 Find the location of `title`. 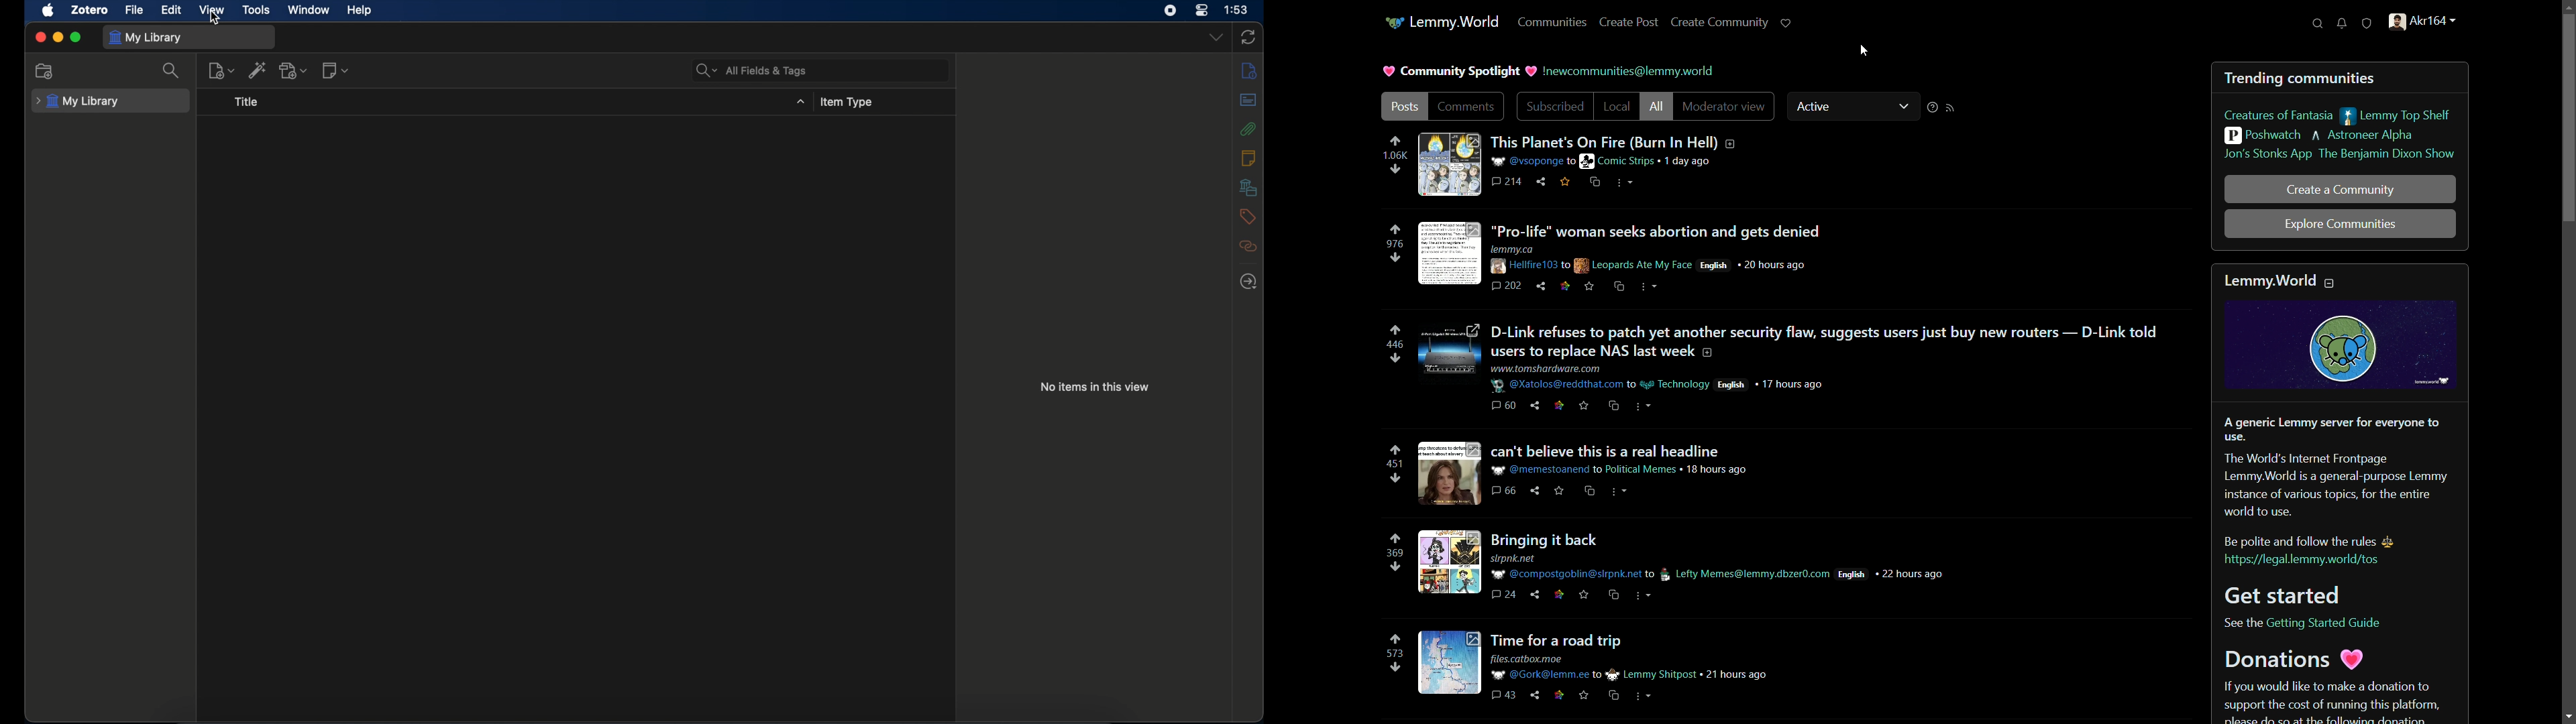

title is located at coordinates (248, 101).